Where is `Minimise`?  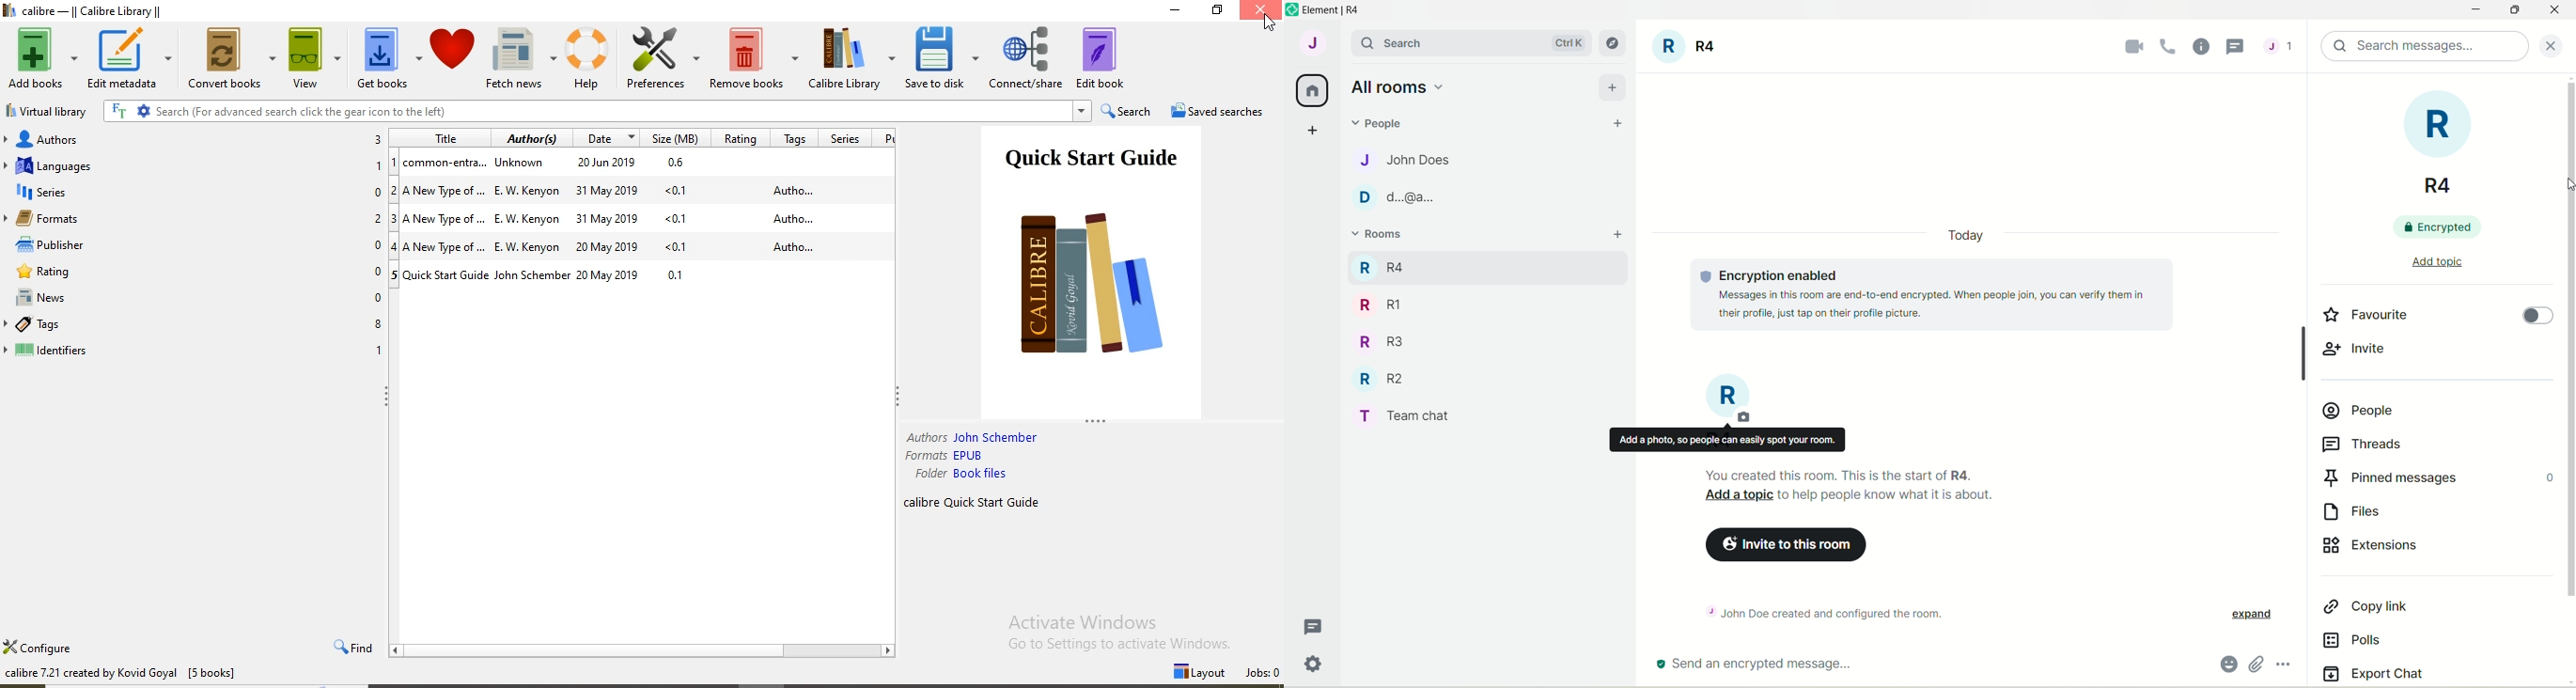
Minimise is located at coordinates (1178, 9).